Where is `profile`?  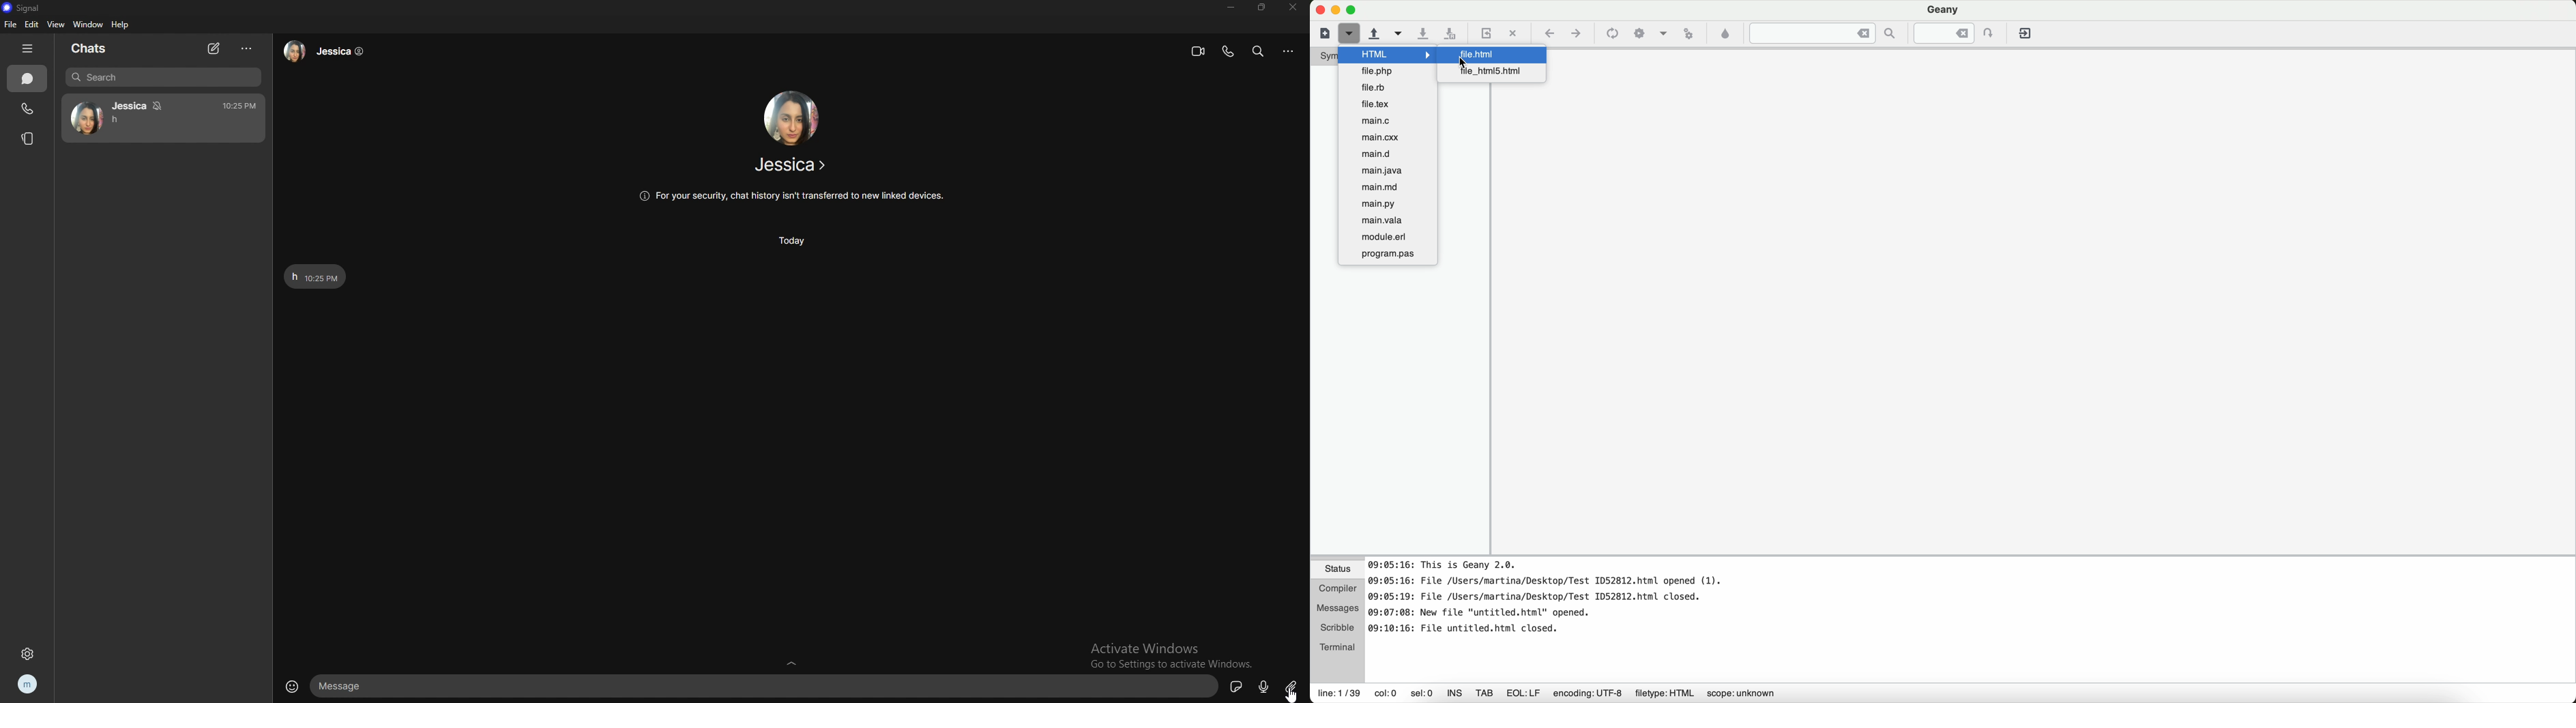 profile is located at coordinates (28, 685).